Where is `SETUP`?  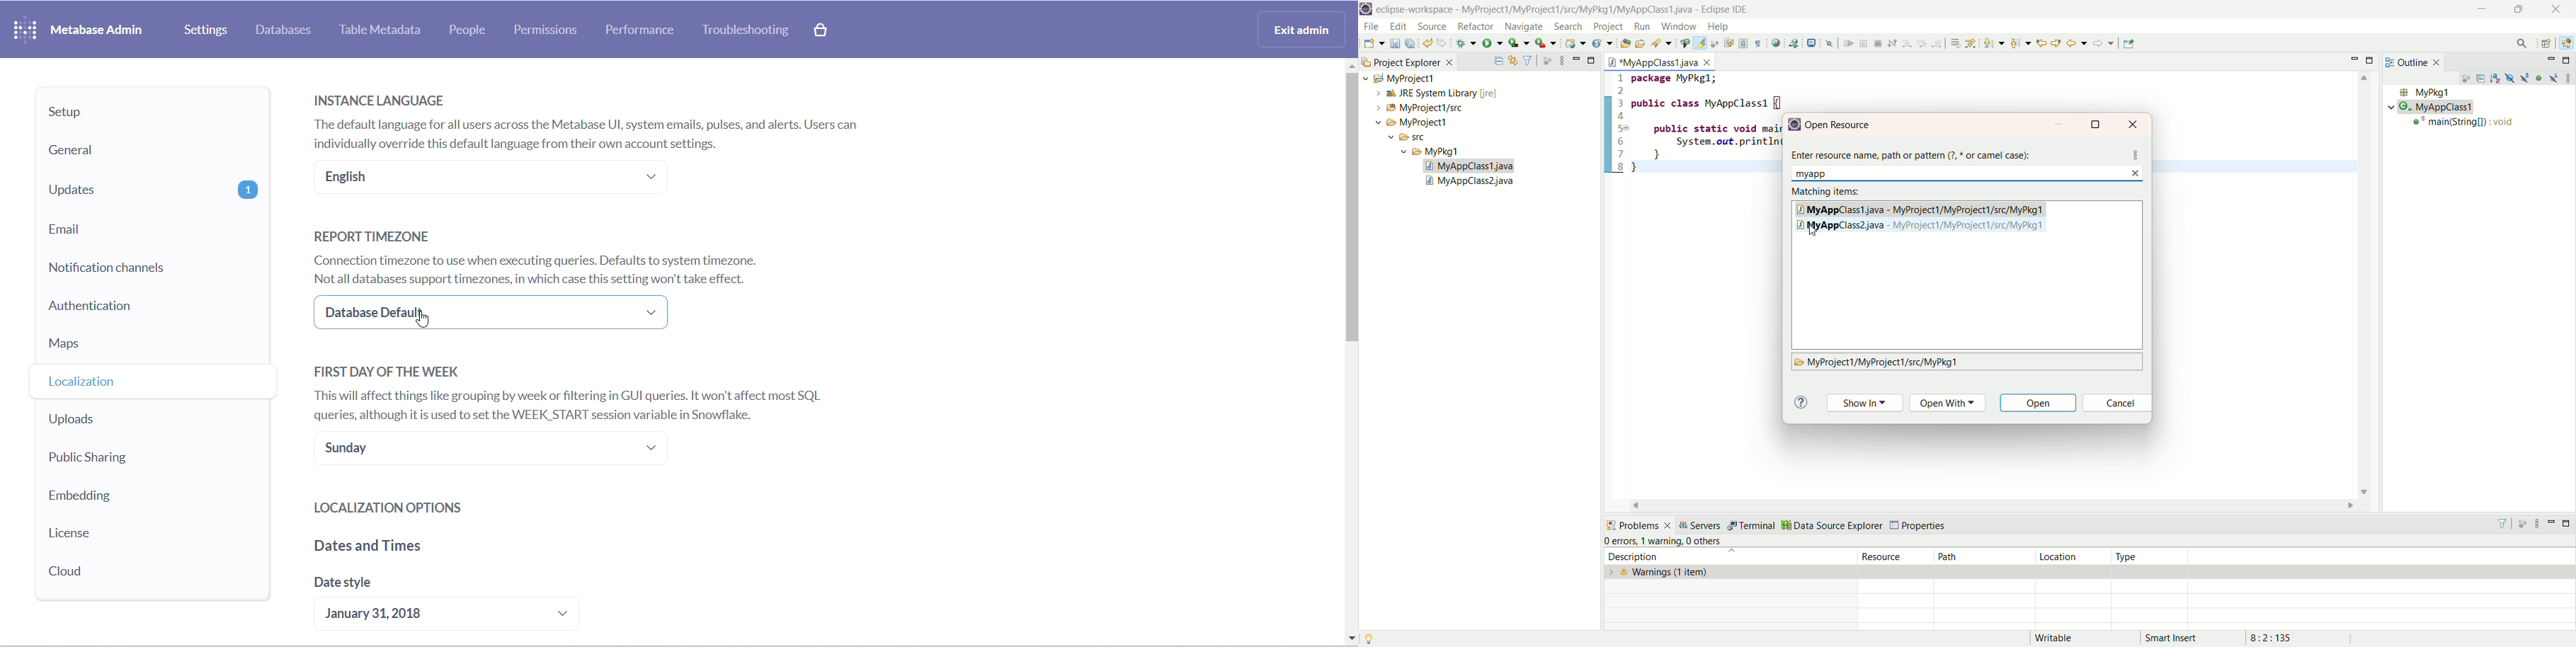 SETUP is located at coordinates (150, 113).